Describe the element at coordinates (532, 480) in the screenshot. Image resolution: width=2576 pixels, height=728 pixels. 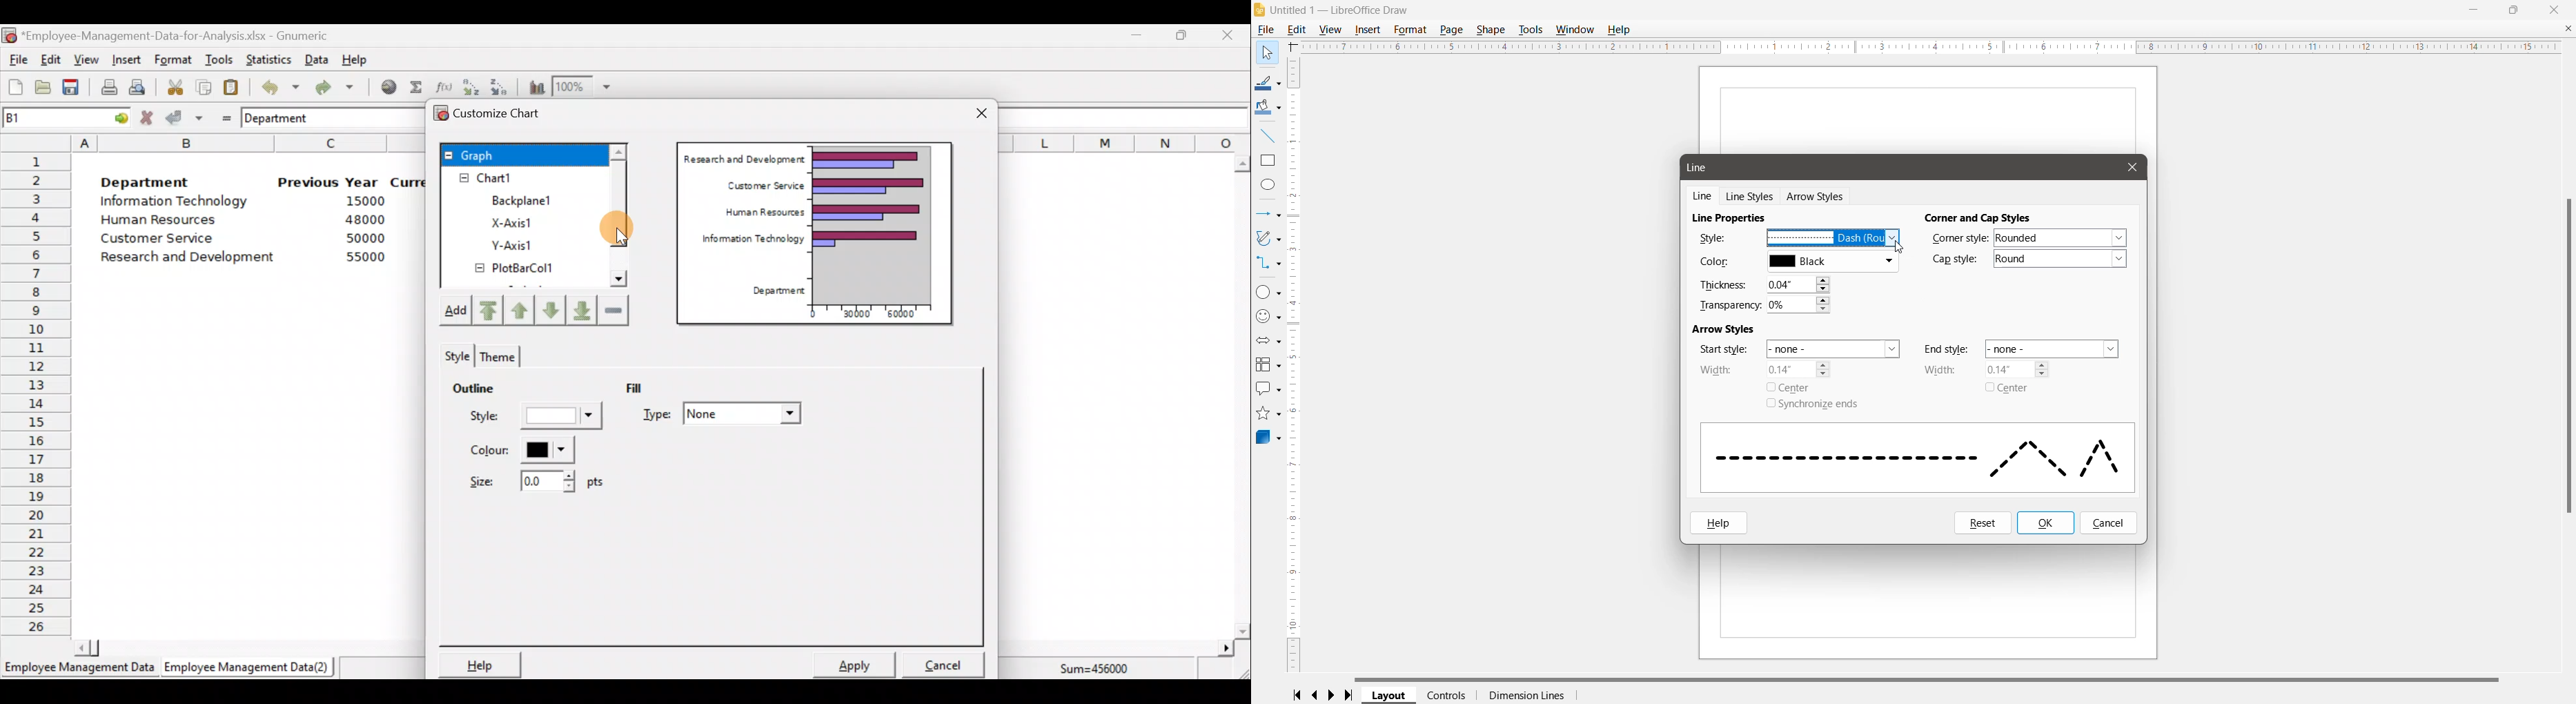
I see `Size` at that location.